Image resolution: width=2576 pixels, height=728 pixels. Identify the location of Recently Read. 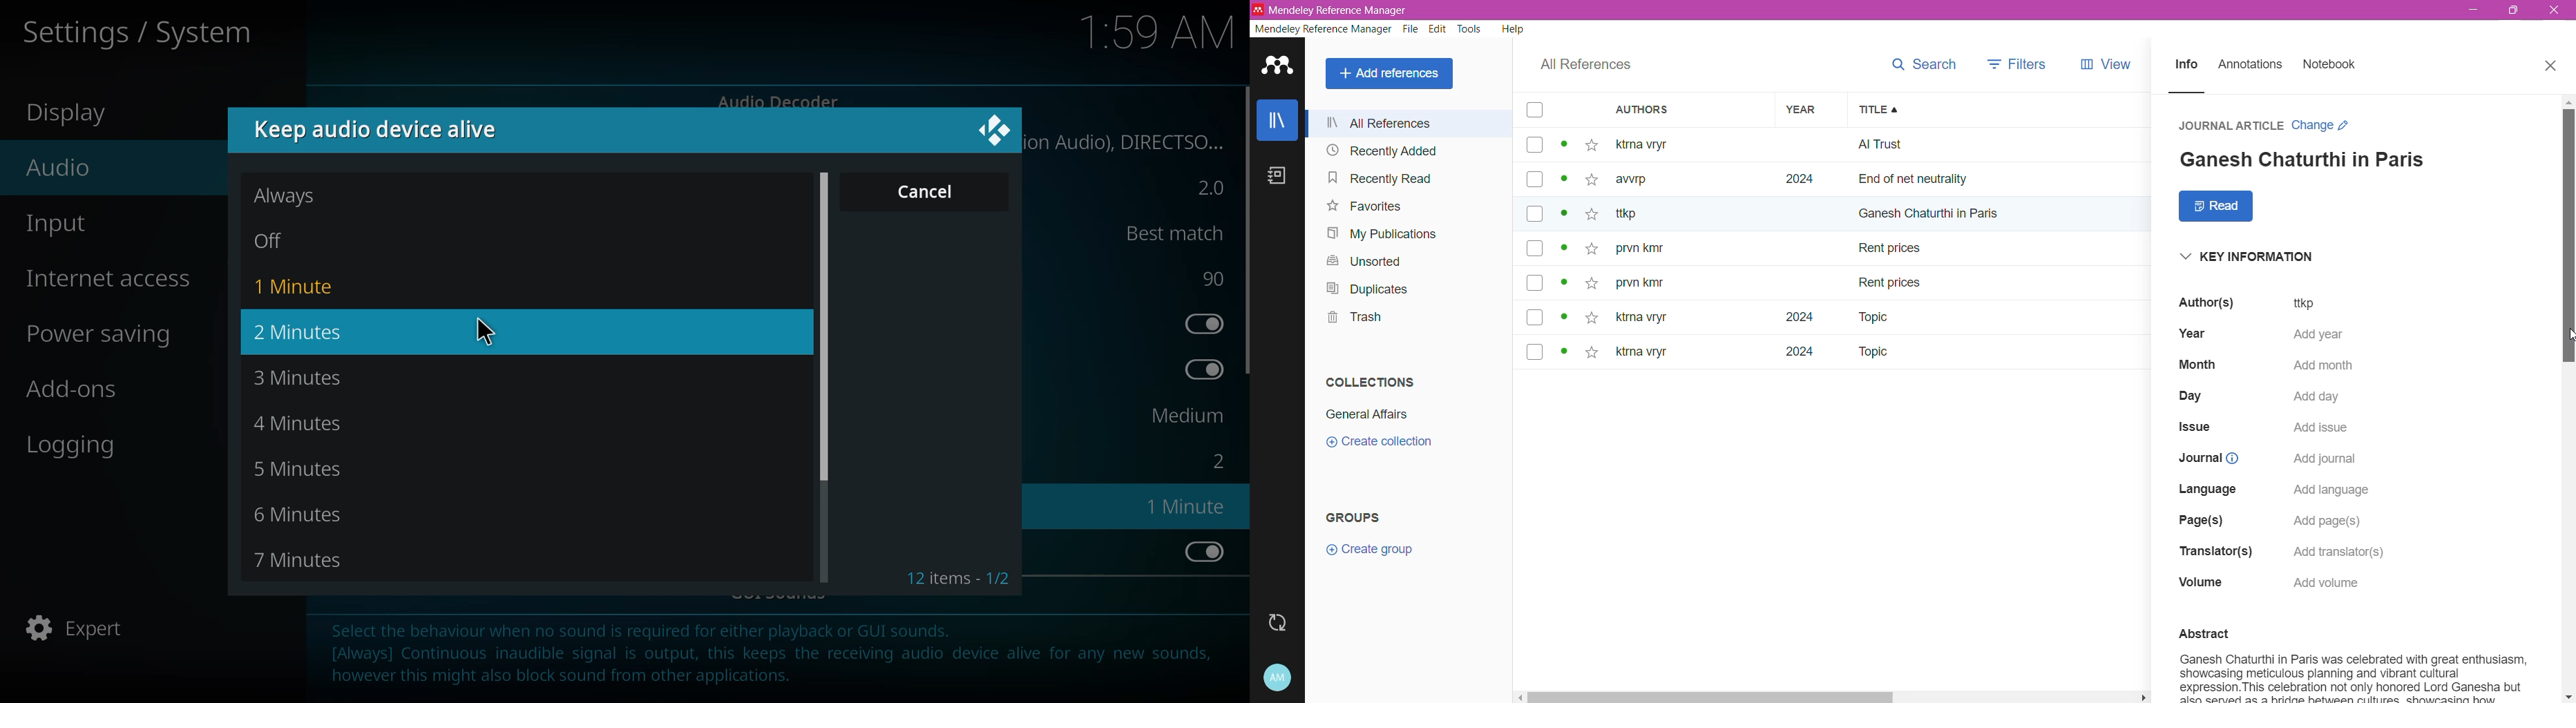
(1380, 179).